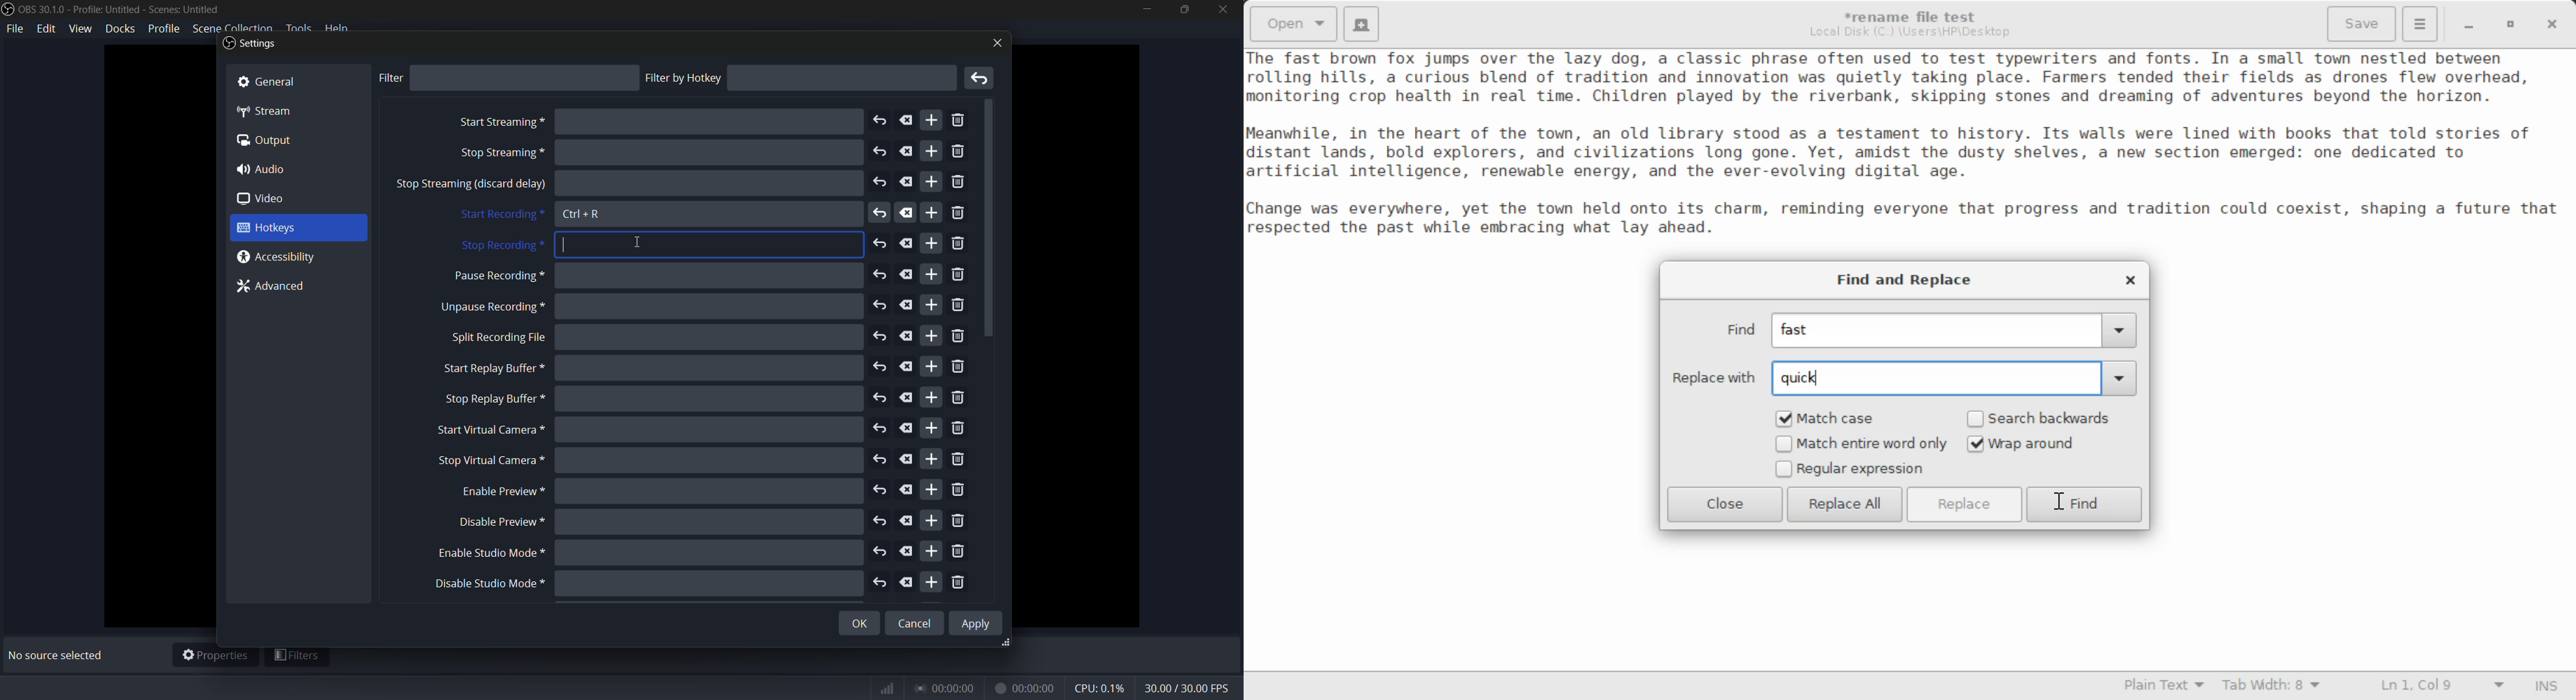 The image size is (2576, 700). I want to click on help menu, so click(338, 28).